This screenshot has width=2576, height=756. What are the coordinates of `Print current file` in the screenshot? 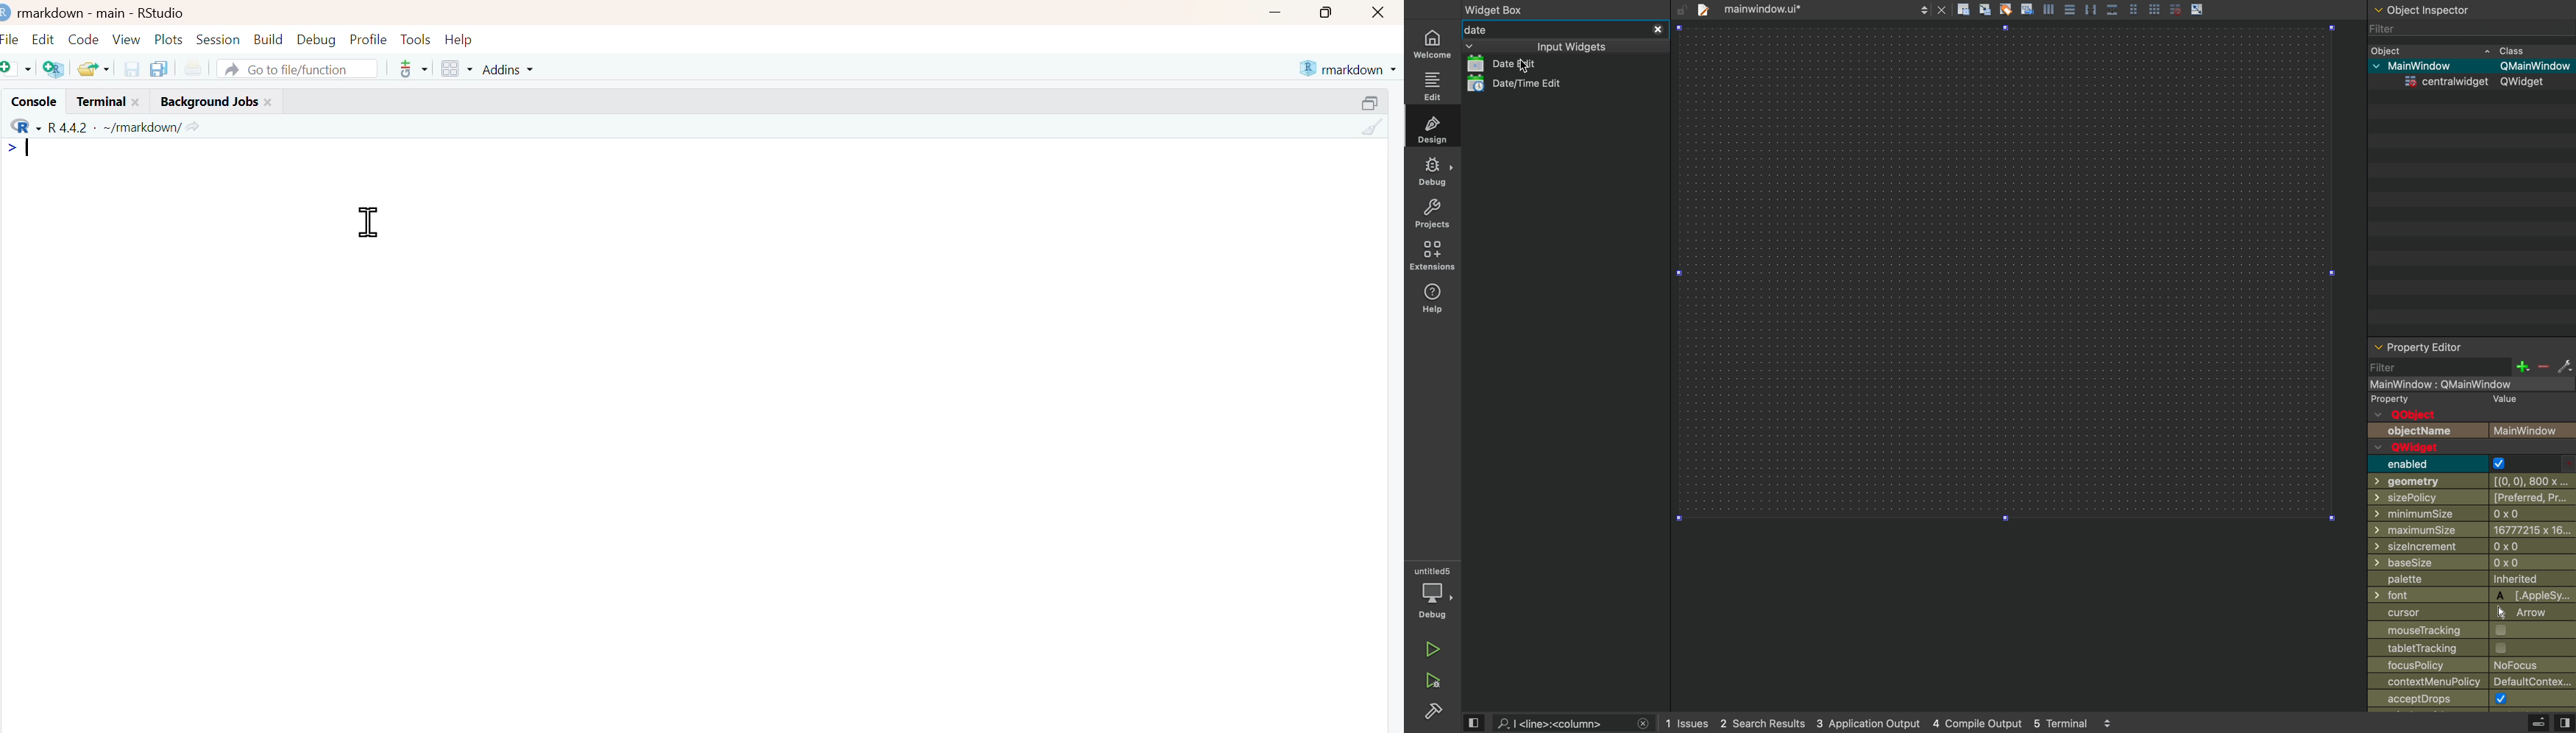 It's located at (193, 68).